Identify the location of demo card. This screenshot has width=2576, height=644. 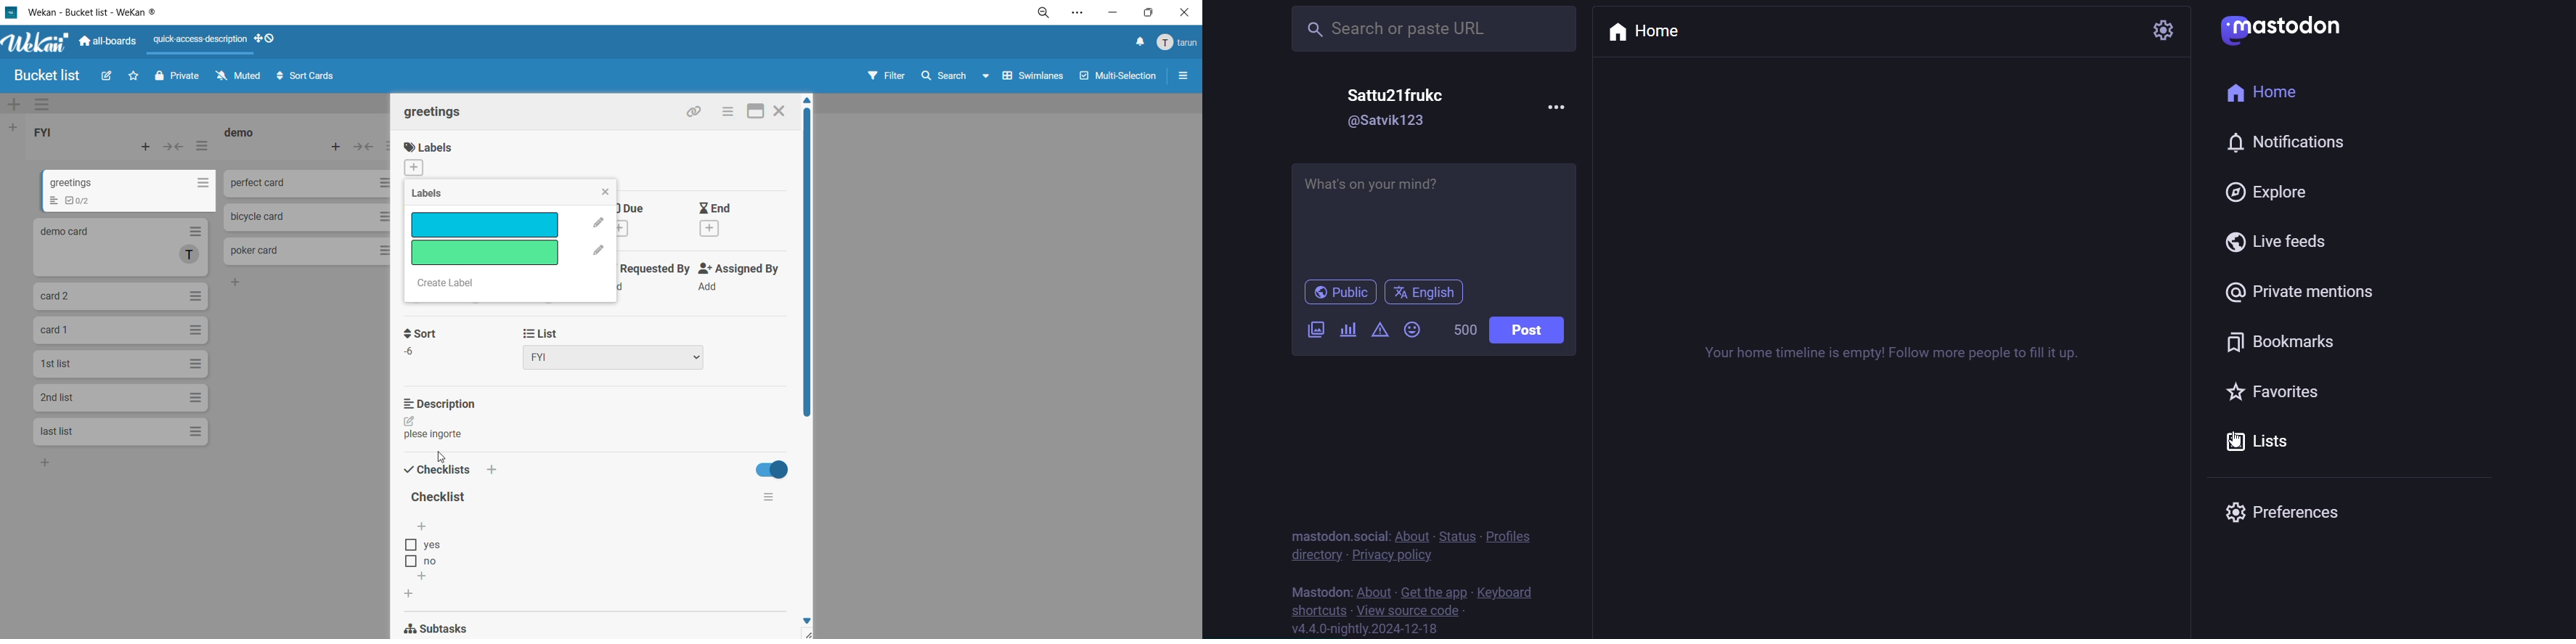
(120, 246).